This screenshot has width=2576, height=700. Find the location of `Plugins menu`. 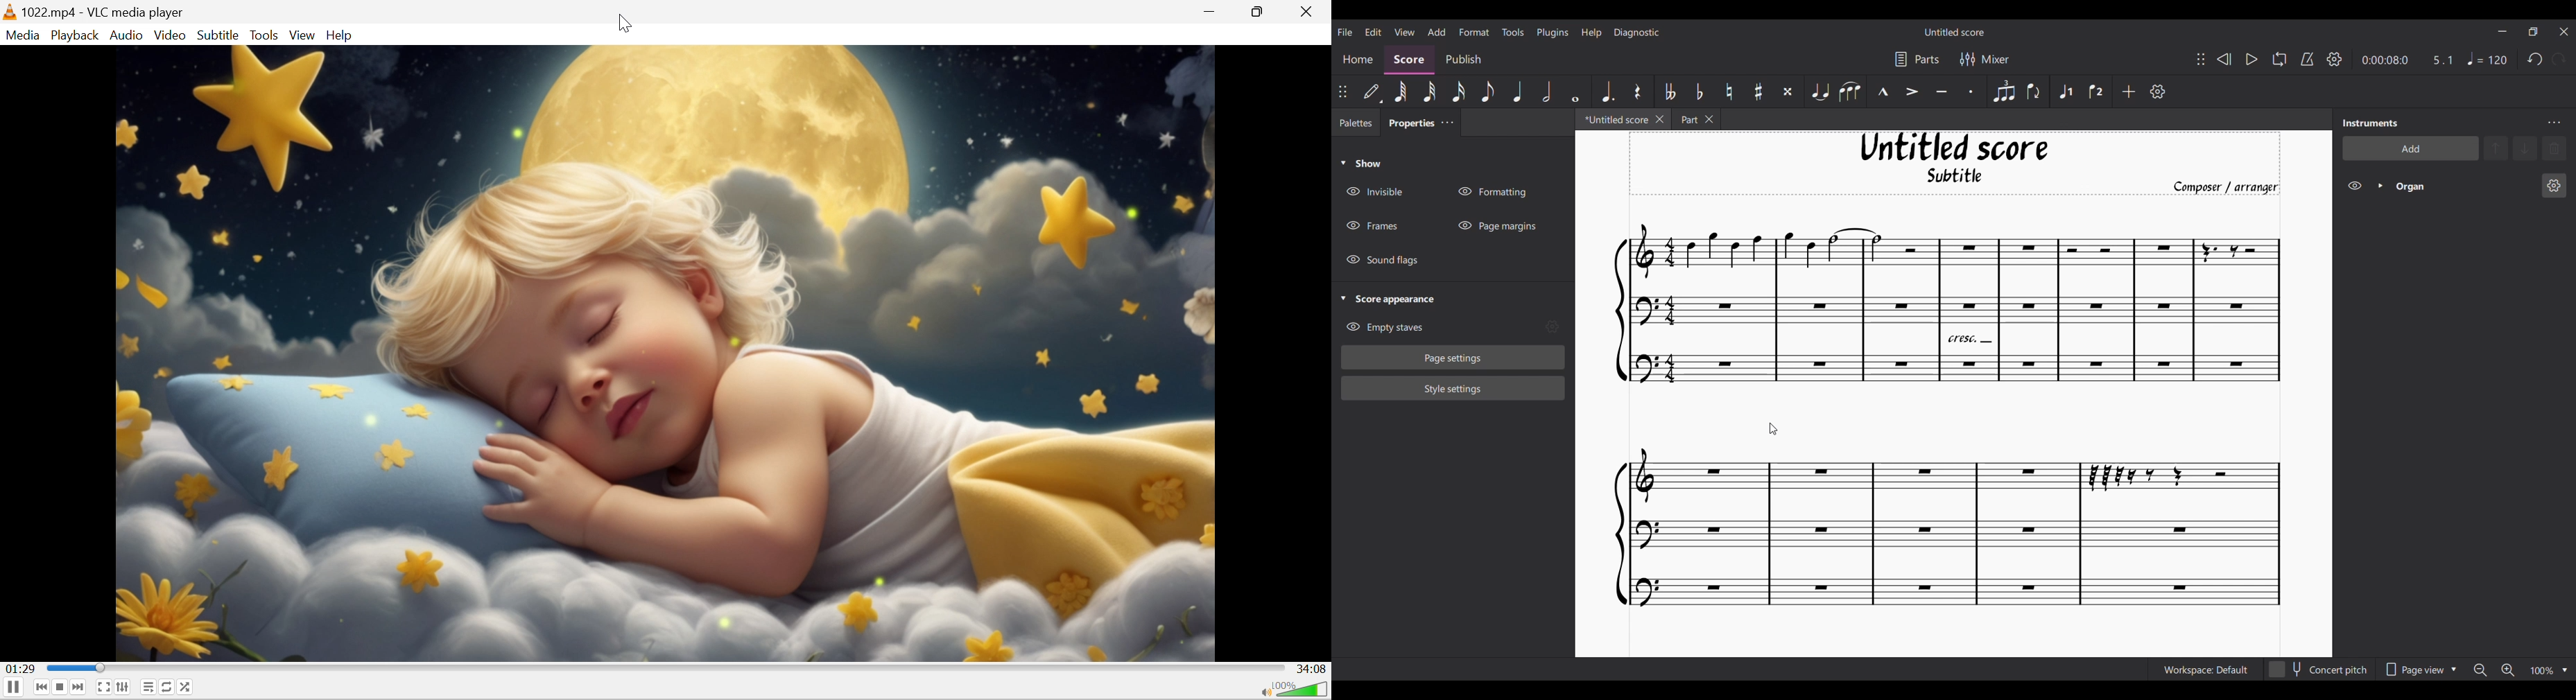

Plugins menu is located at coordinates (1553, 32).